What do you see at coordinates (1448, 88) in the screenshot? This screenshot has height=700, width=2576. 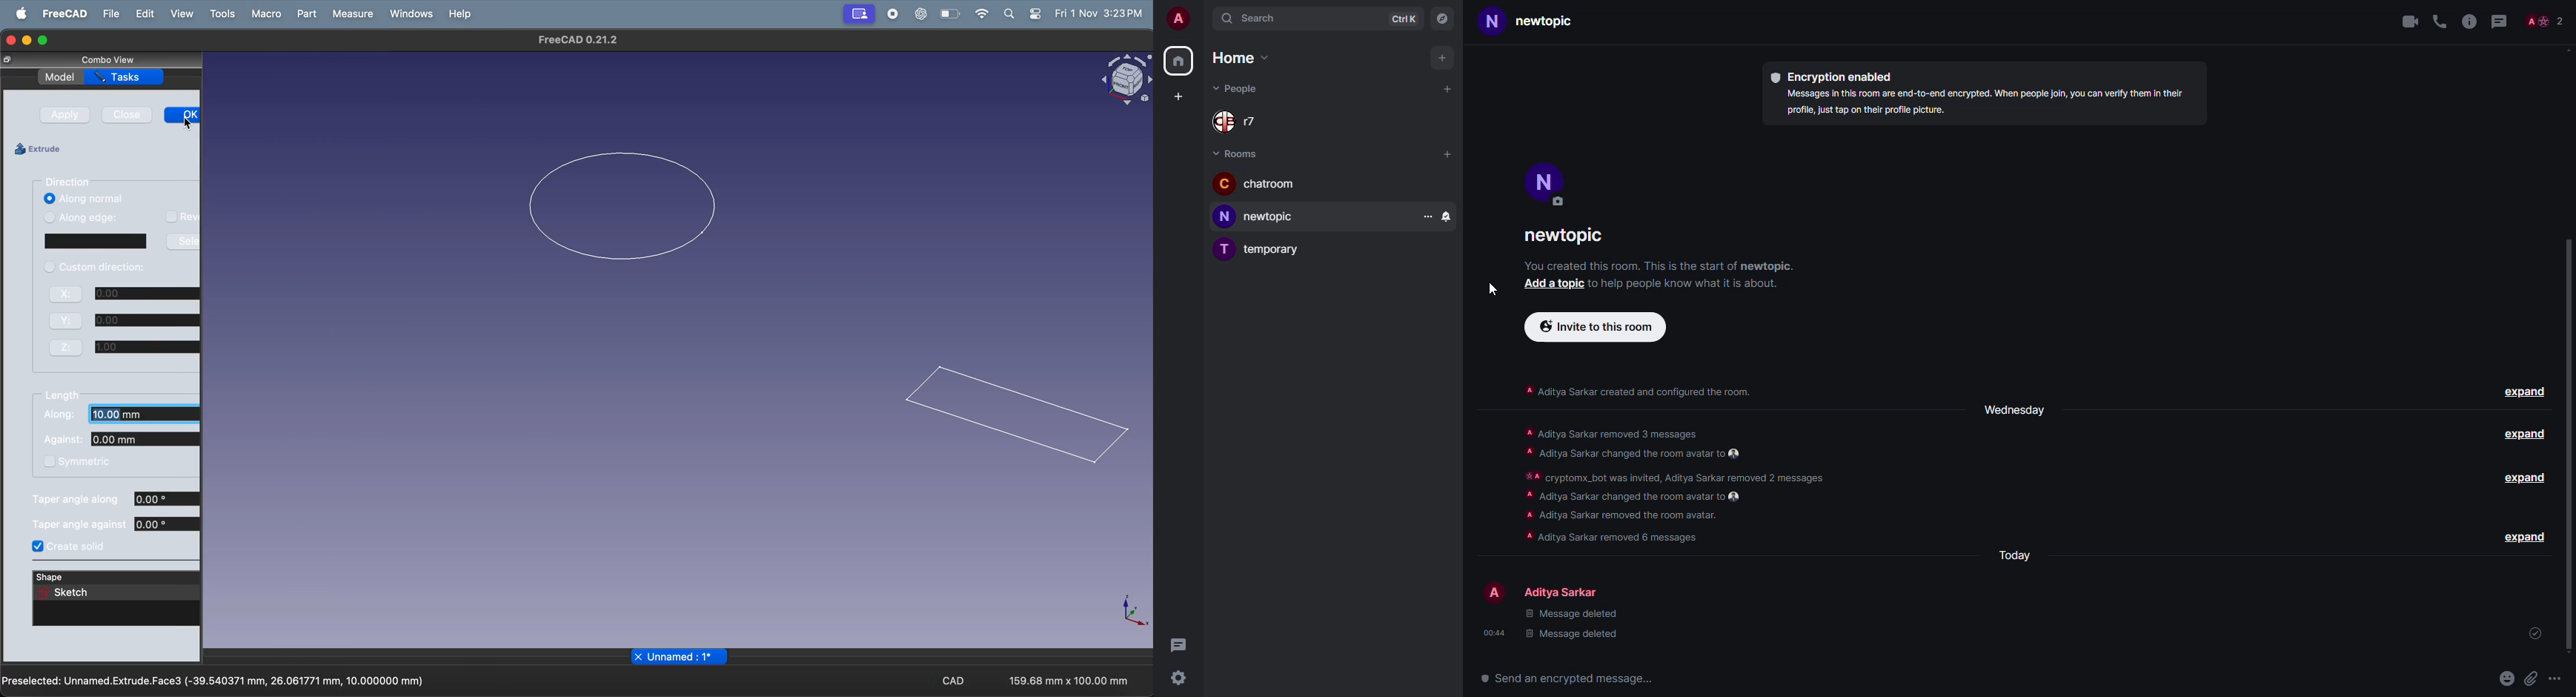 I see `add` at bounding box center [1448, 88].